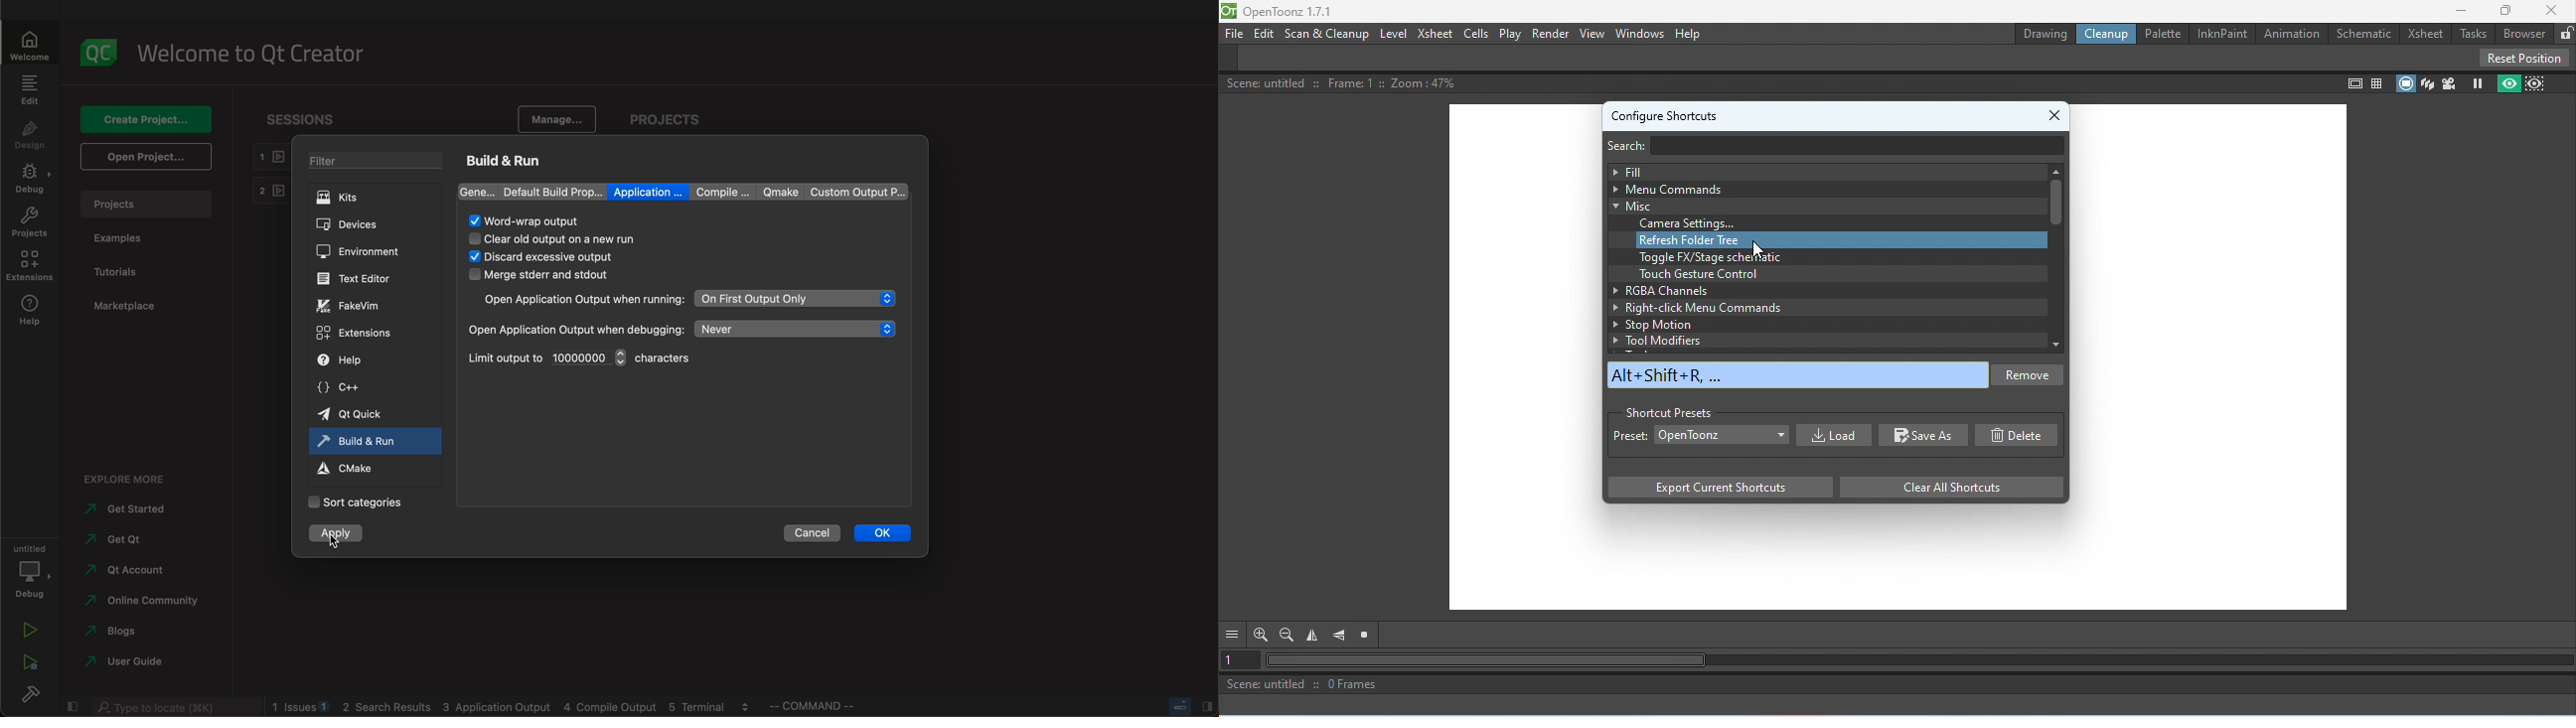 The height and width of the screenshot is (728, 2576). I want to click on Reset view, so click(1368, 636).